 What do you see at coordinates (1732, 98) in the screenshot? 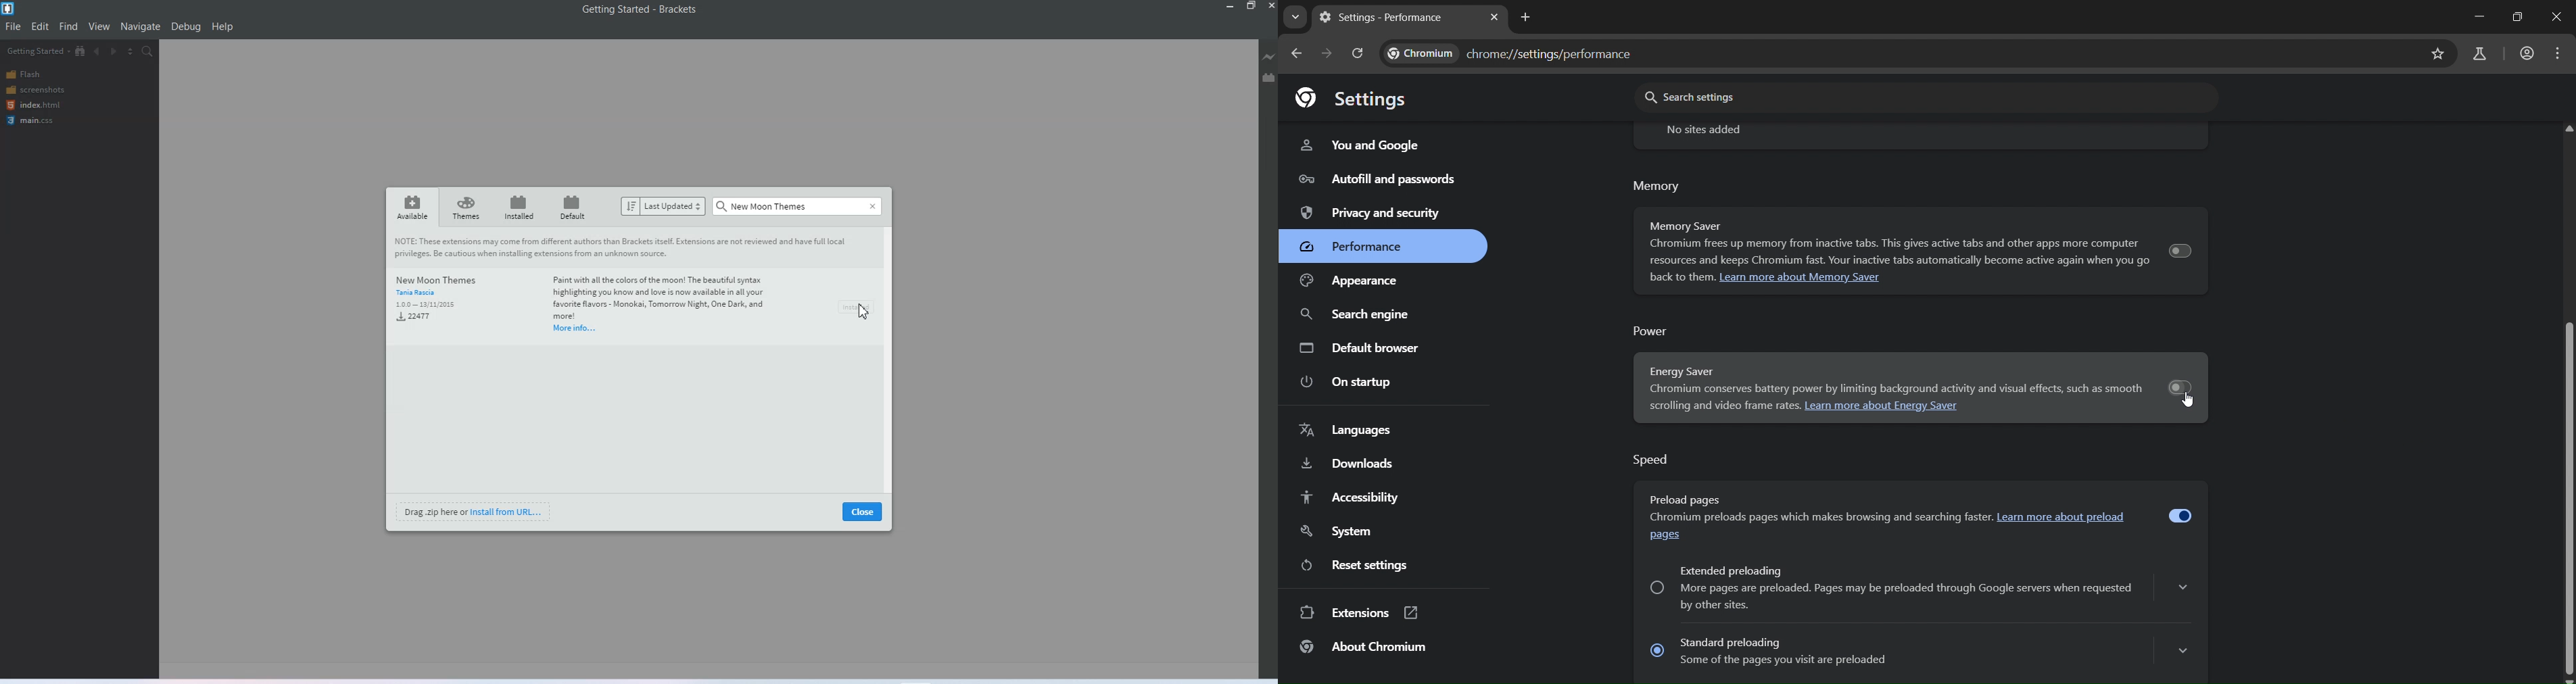
I see `search settings` at bounding box center [1732, 98].